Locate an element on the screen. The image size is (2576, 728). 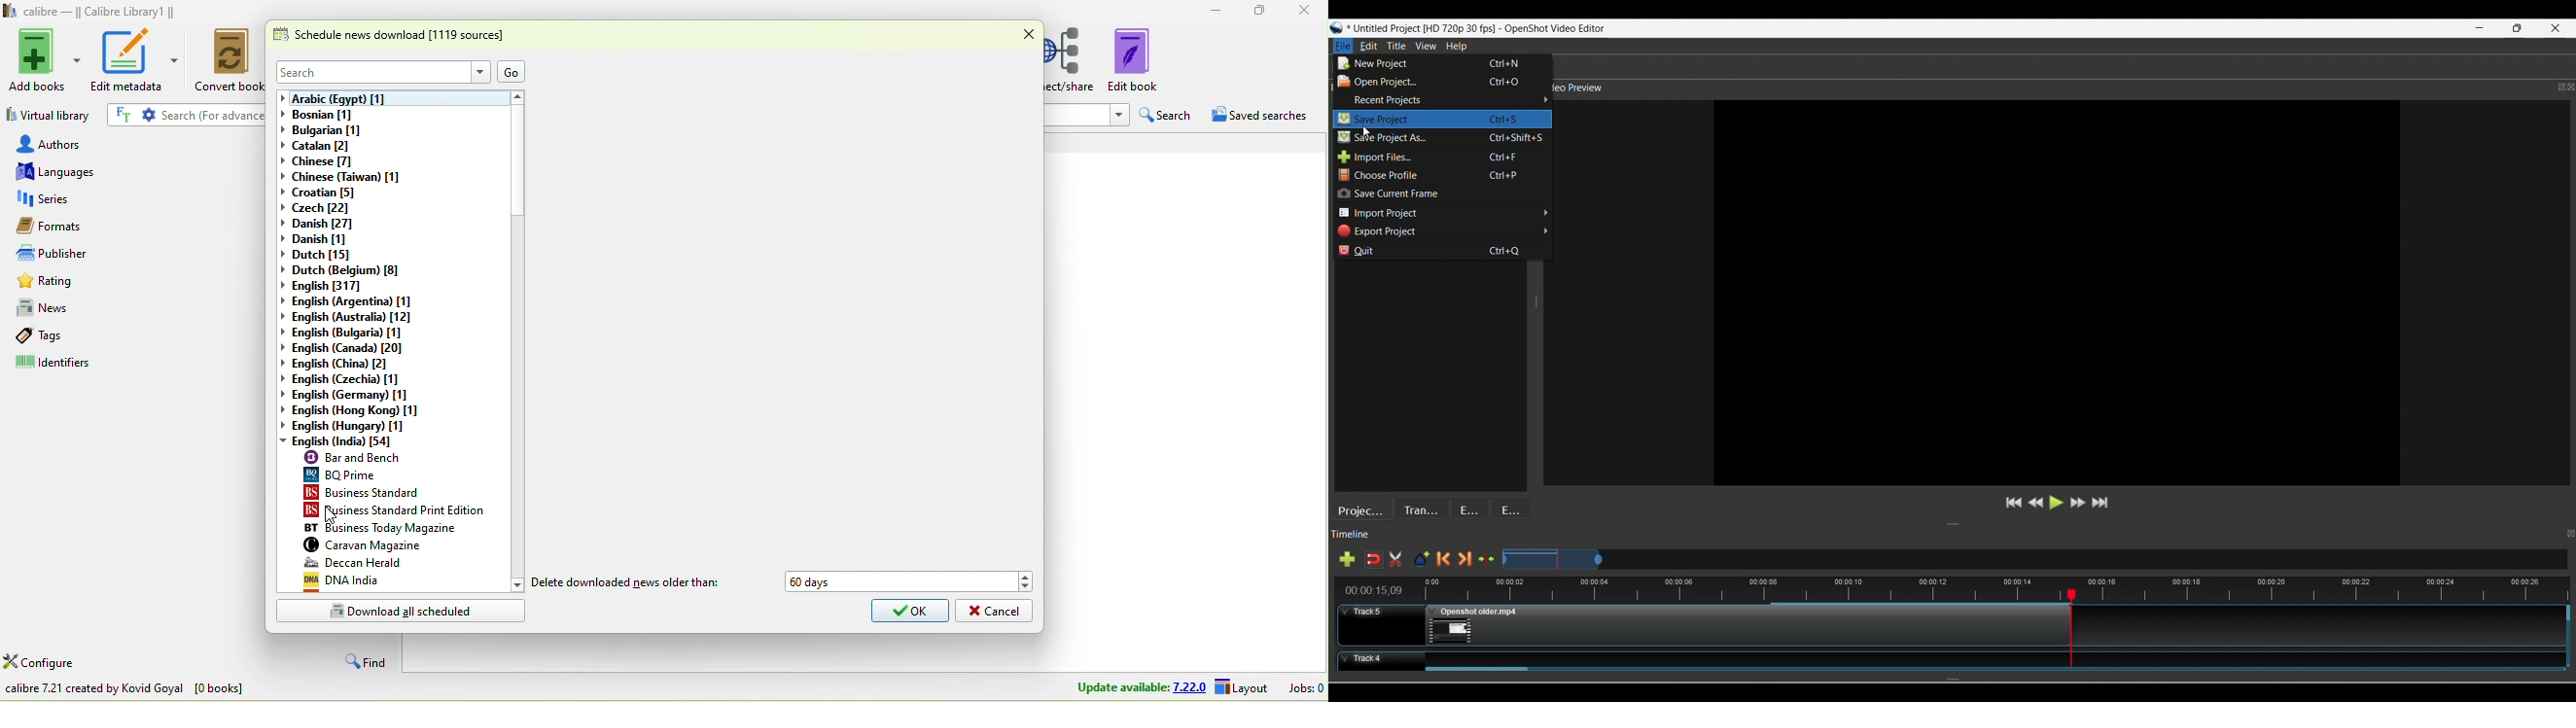
virtual library is located at coordinates (50, 114).